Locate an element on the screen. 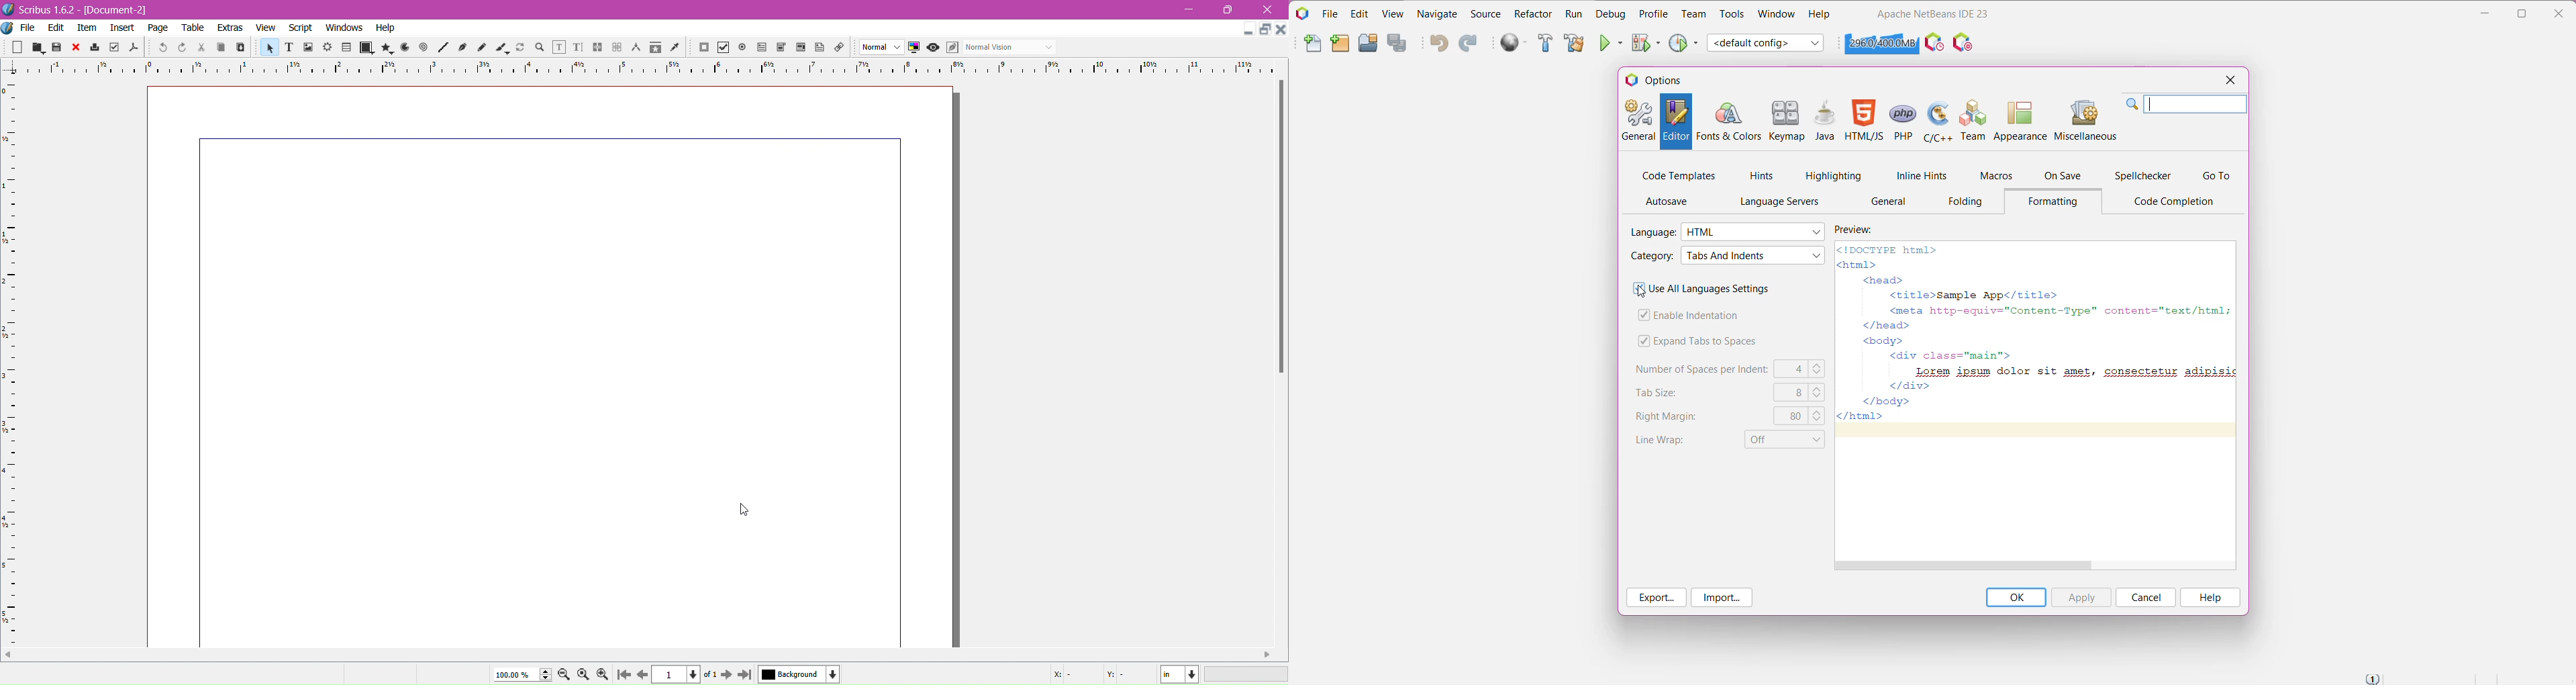  Edit is located at coordinates (57, 27).